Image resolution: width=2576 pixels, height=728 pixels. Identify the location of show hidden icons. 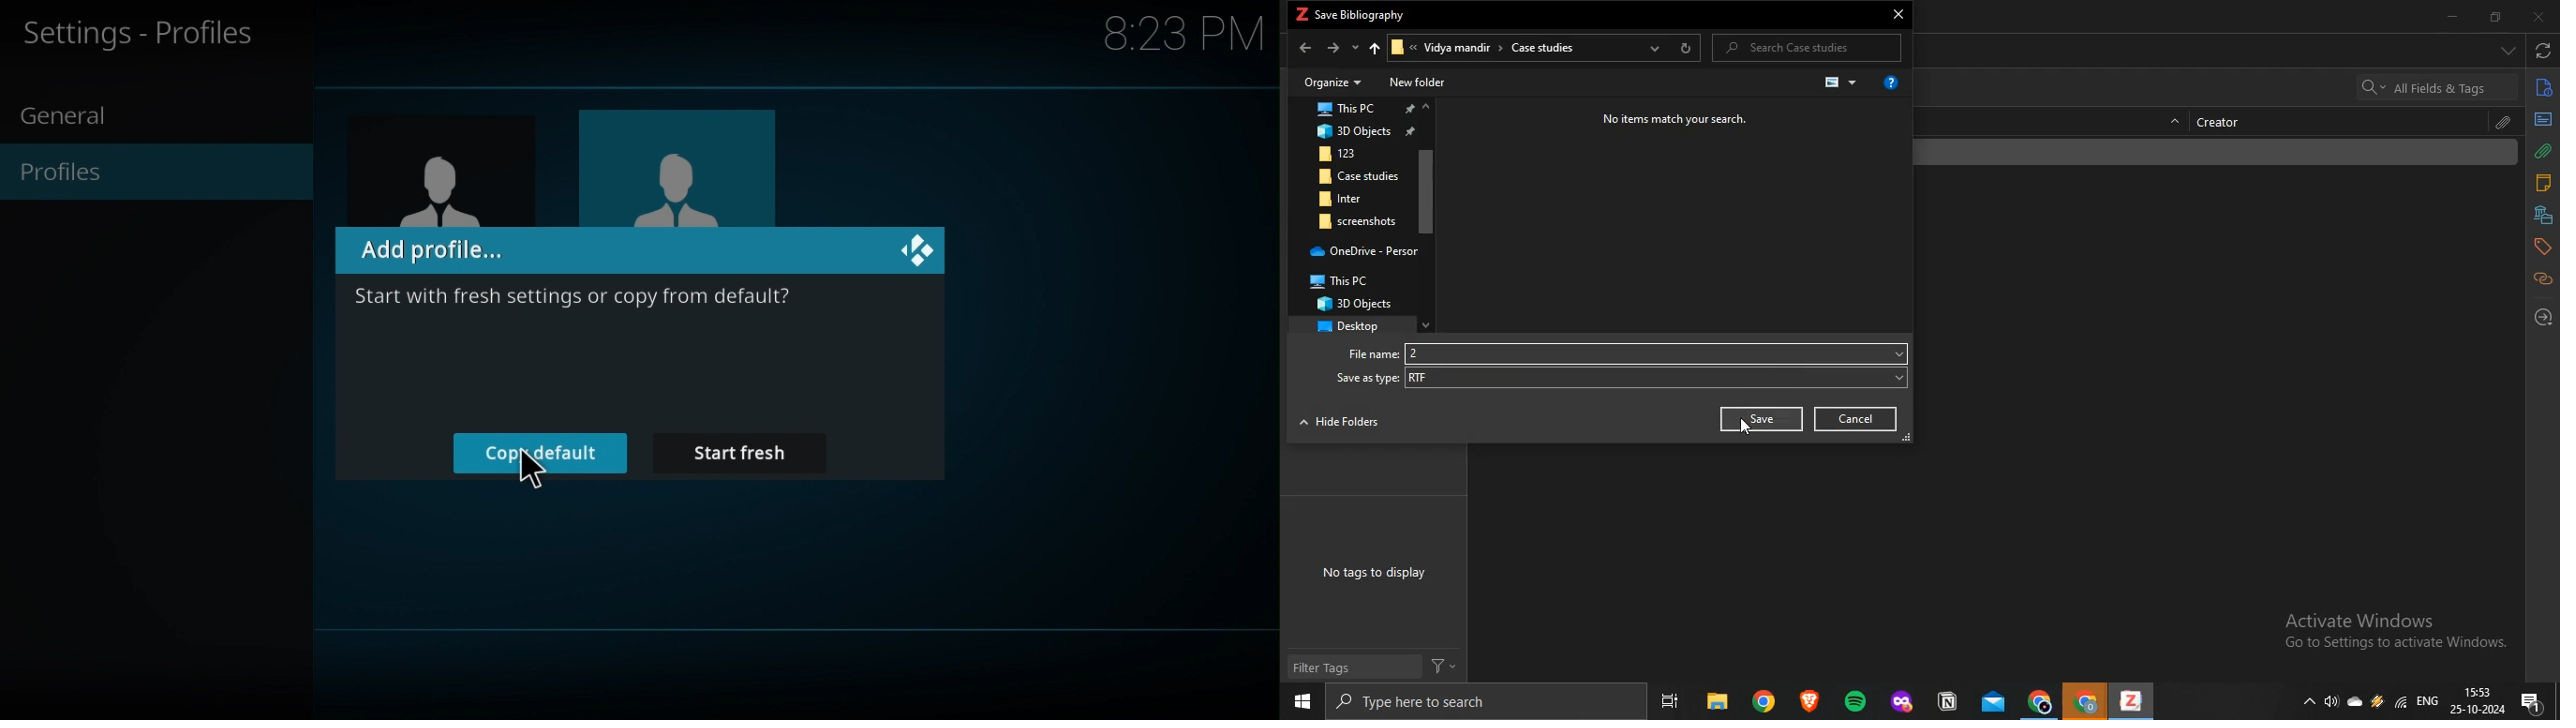
(2307, 699).